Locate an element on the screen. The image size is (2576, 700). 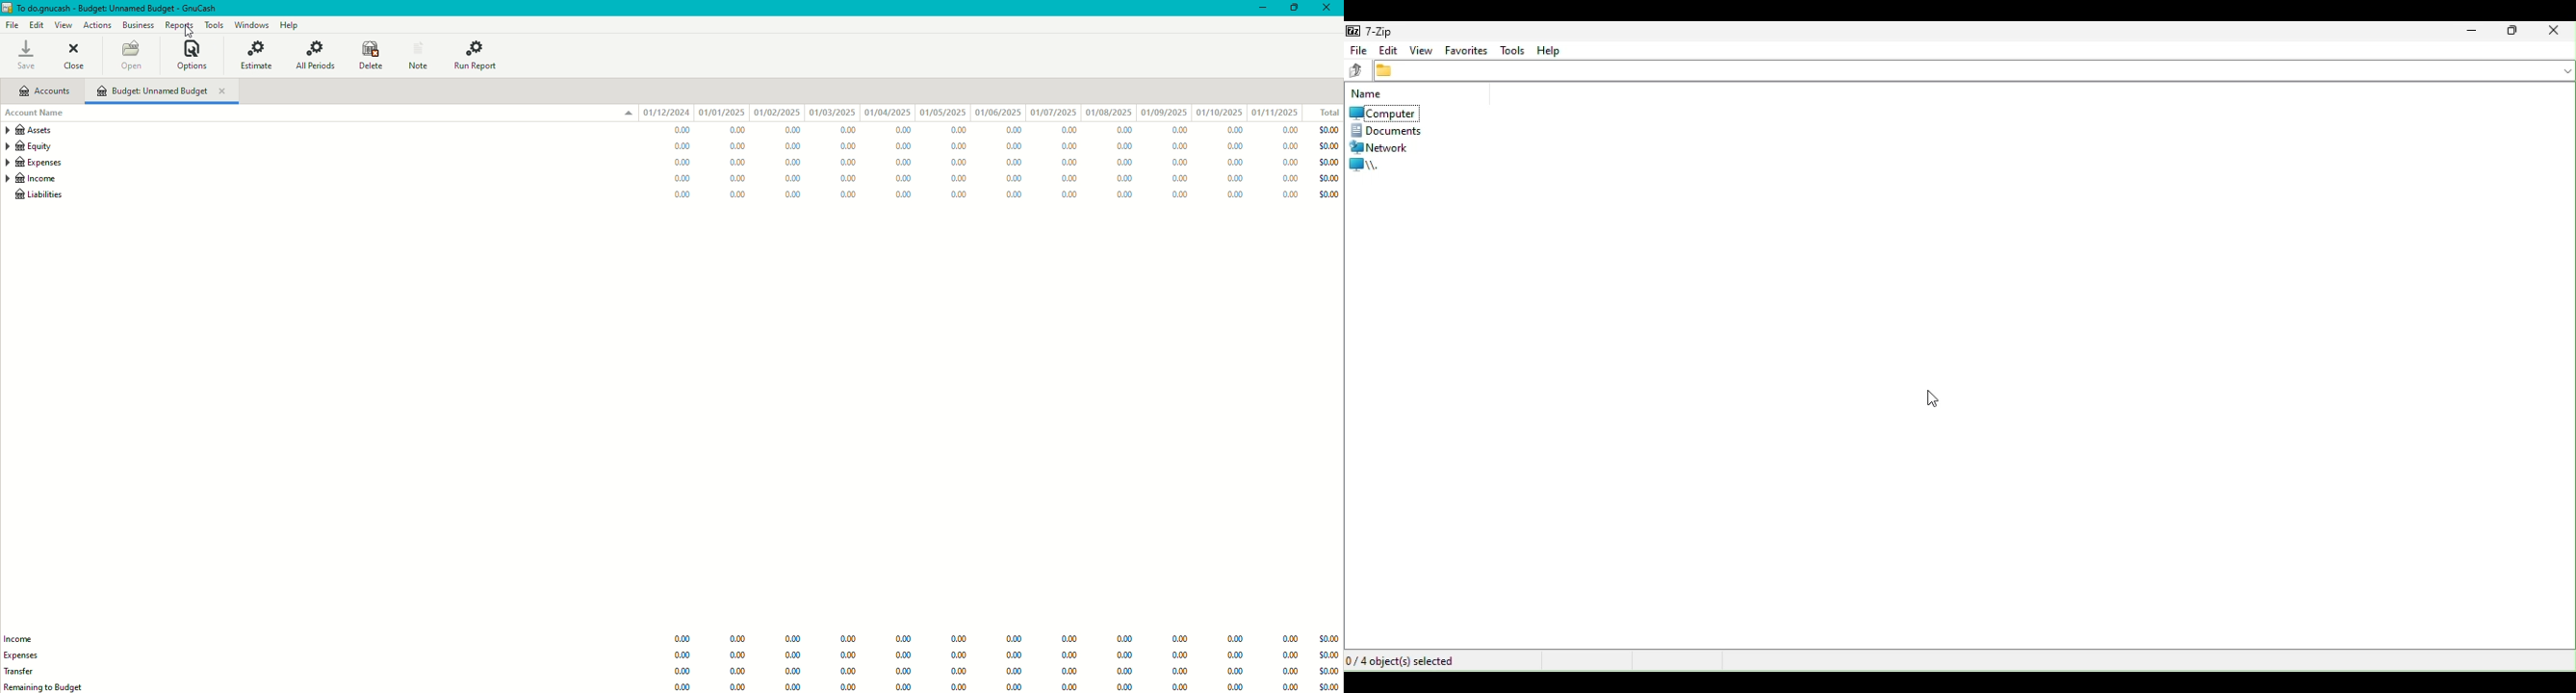
0.00 is located at coordinates (1069, 687).